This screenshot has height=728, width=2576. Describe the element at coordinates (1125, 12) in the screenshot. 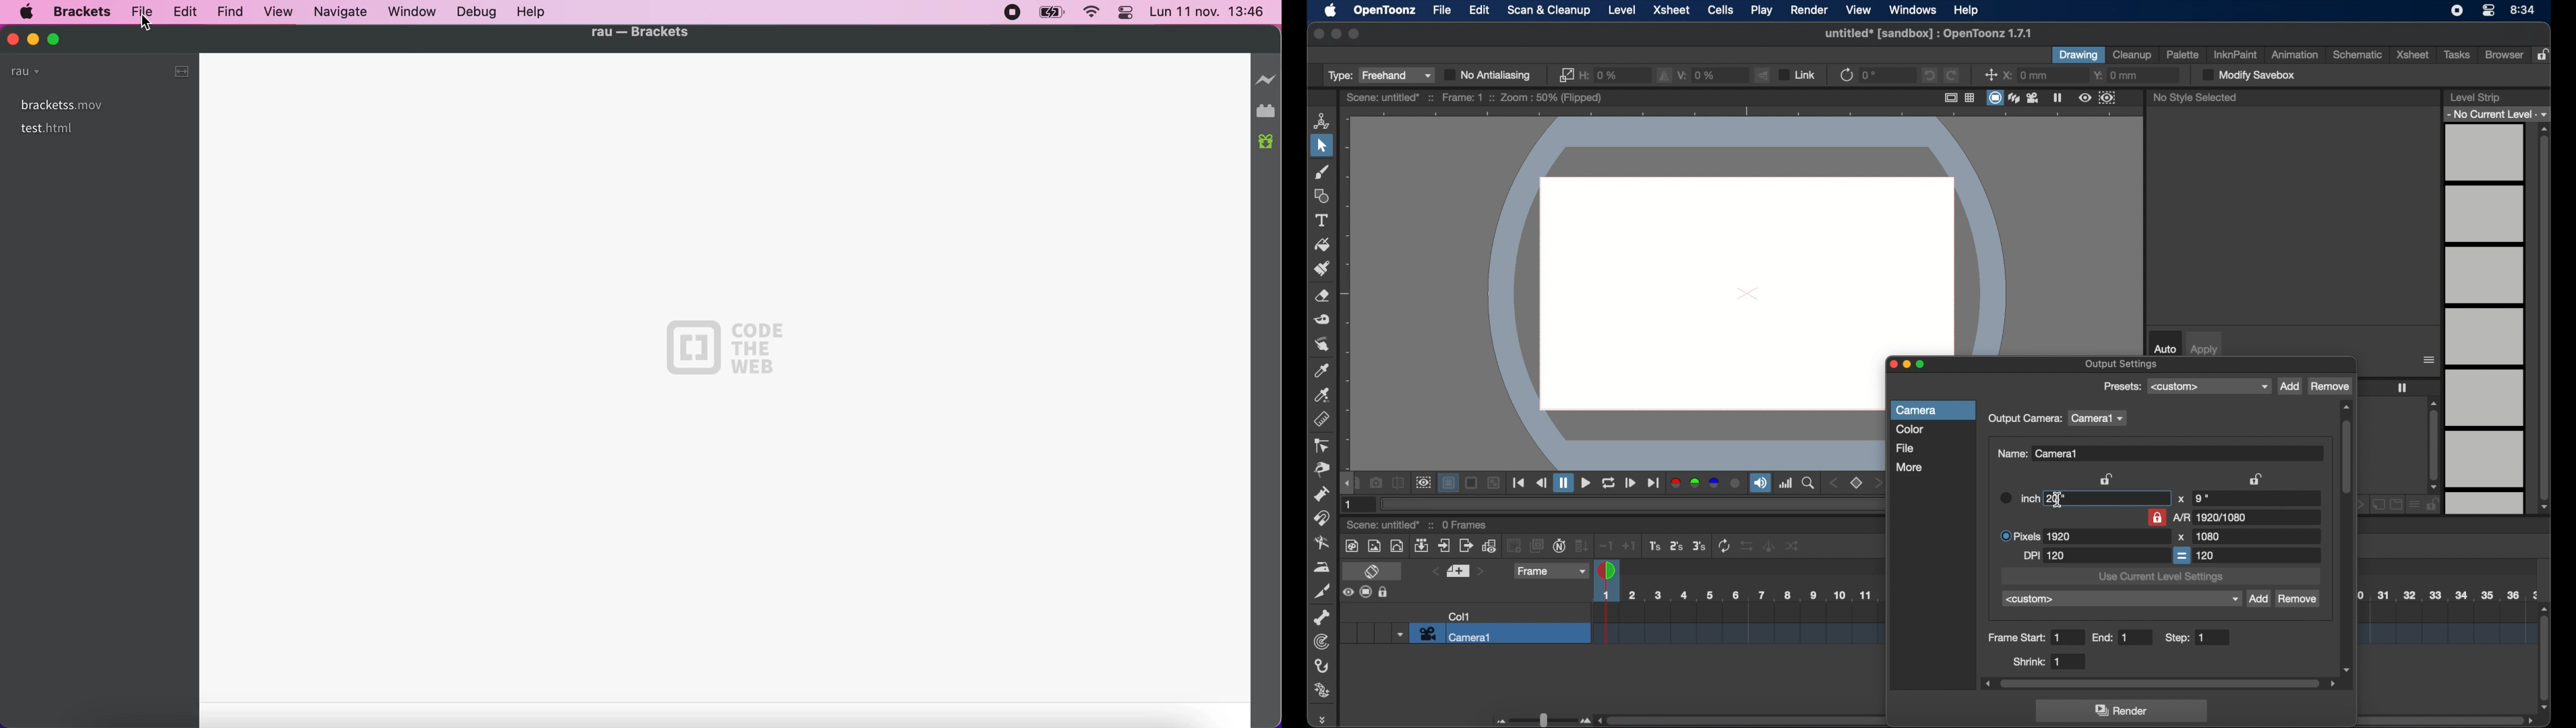

I see `panel control` at that location.